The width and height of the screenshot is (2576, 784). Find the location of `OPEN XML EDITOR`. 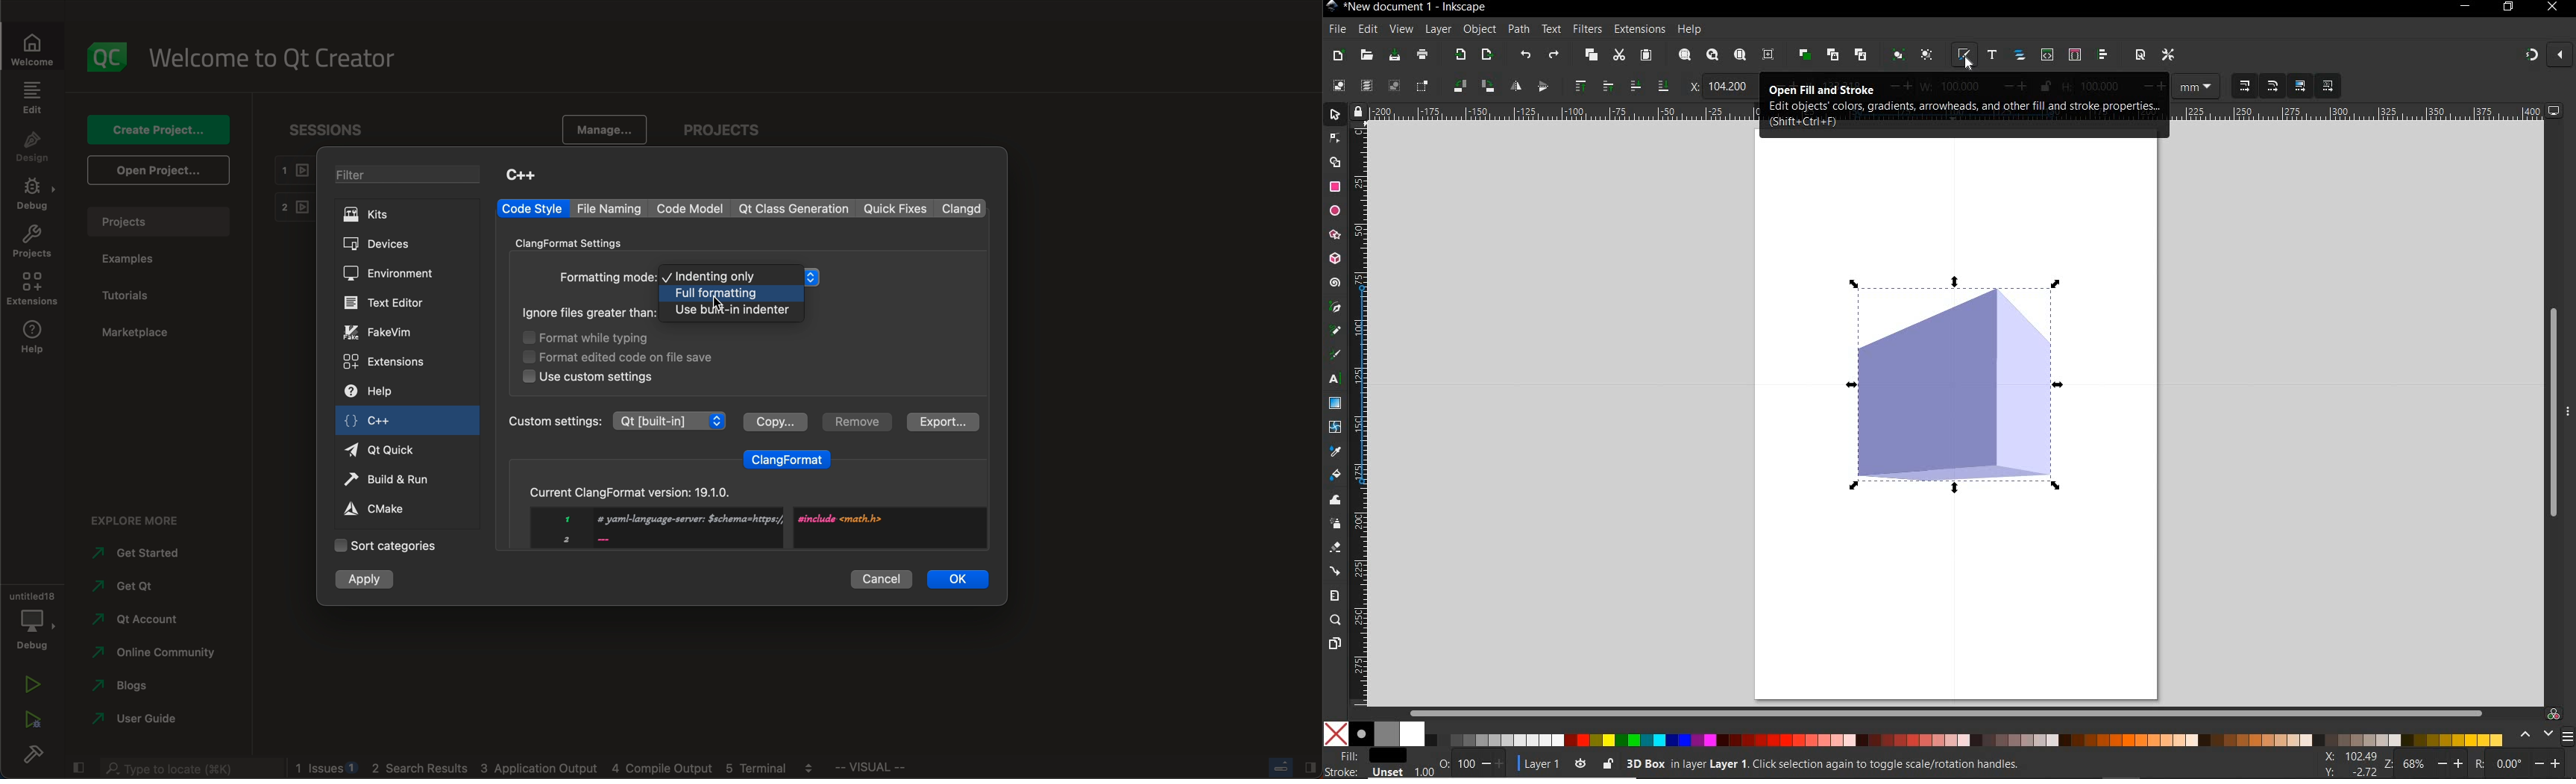

OPEN XML EDITOR is located at coordinates (2046, 57).